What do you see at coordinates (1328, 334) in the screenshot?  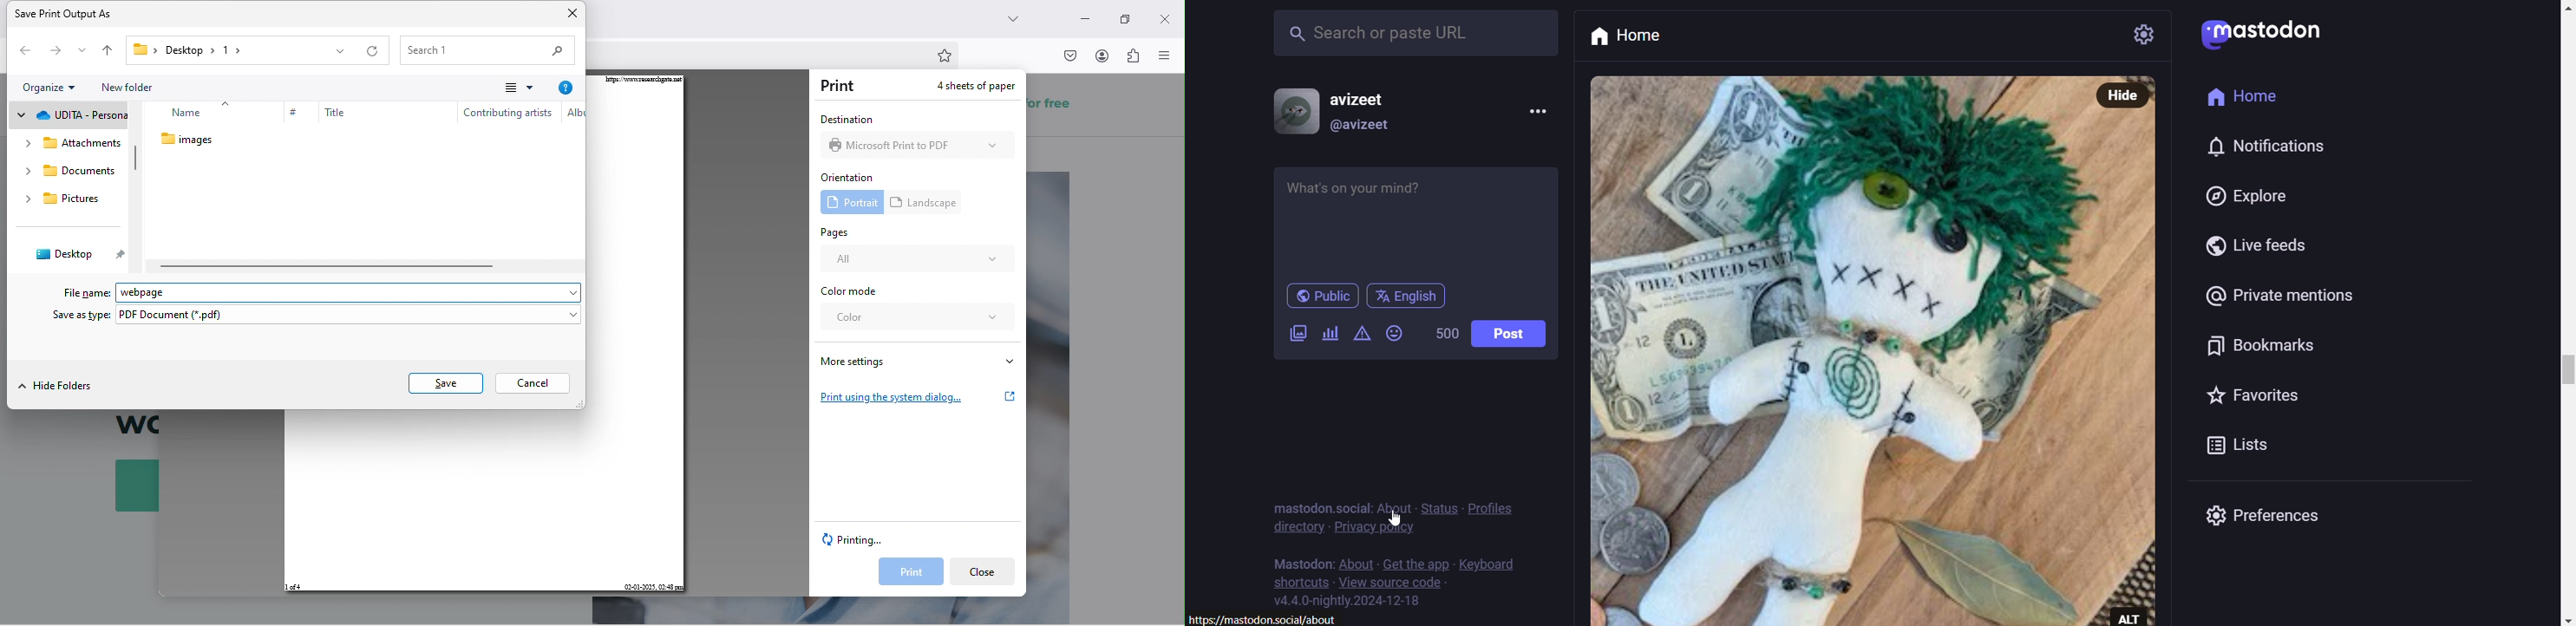 I see `add a poll` at bounding box center [1328, 334].